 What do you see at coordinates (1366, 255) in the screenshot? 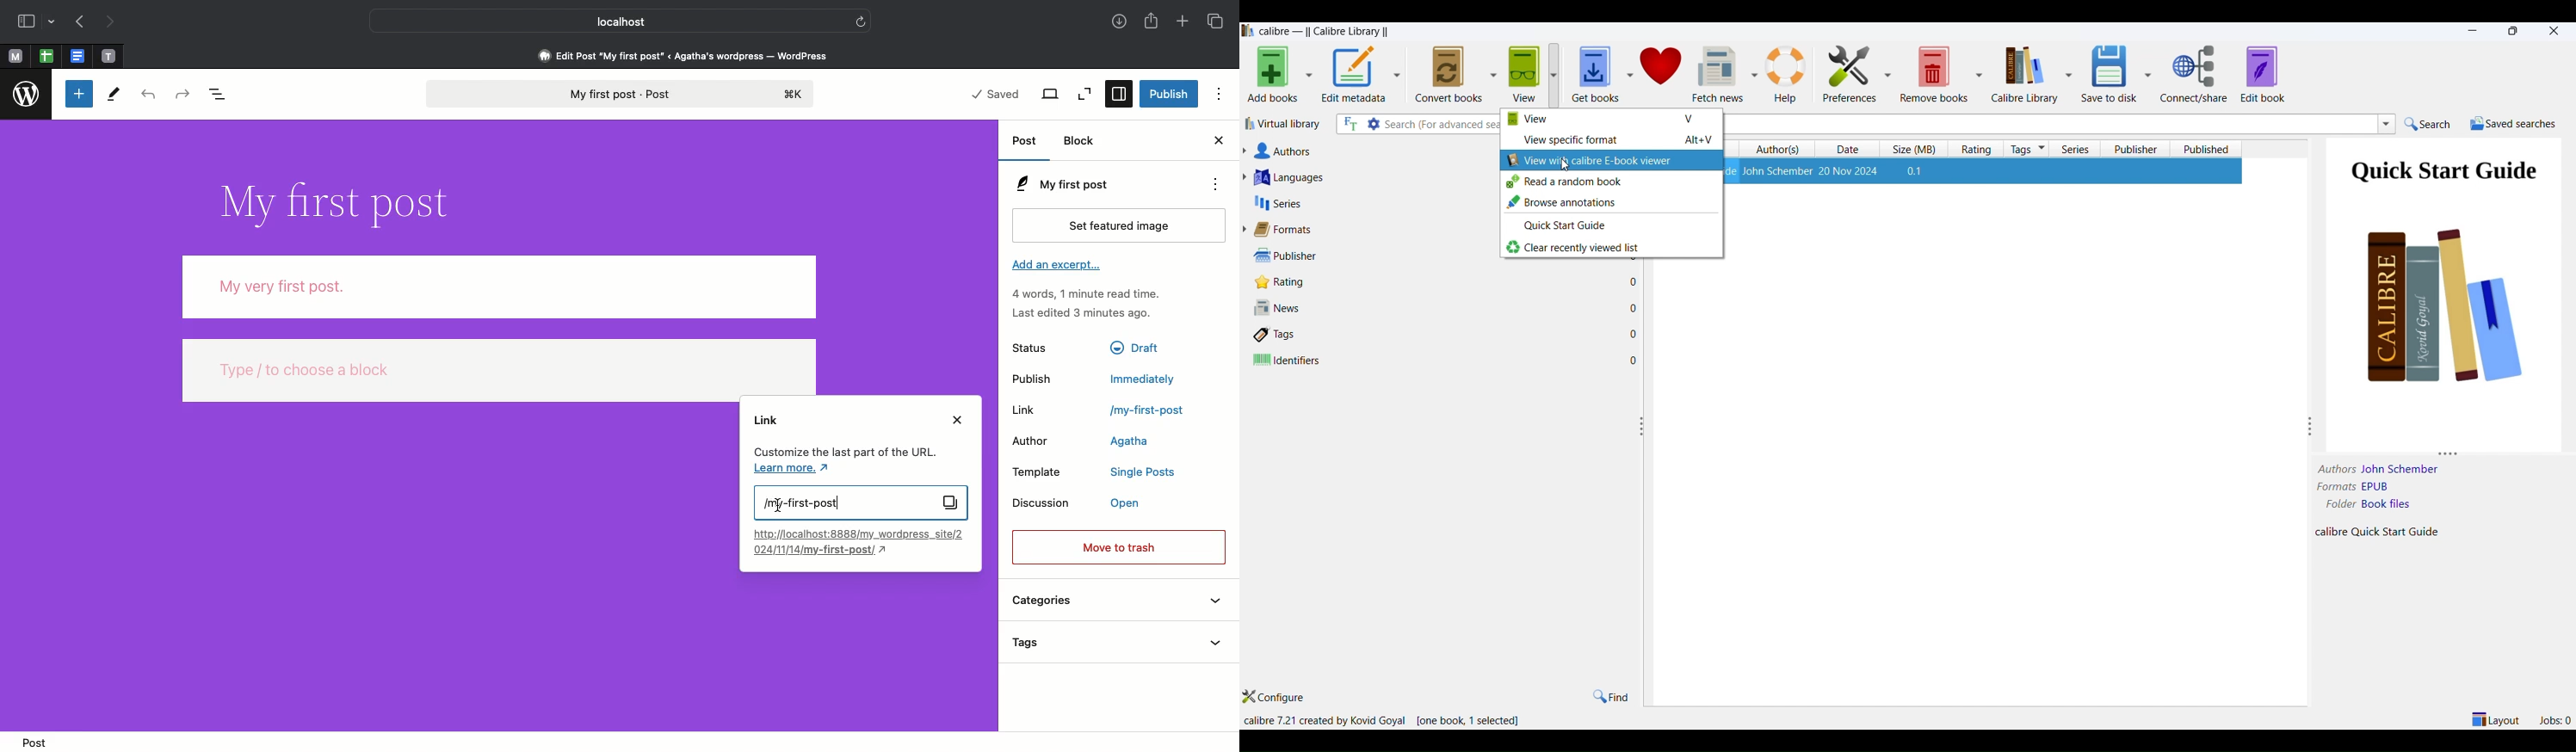
I see `publisher` at bounding box center [1366, 255].